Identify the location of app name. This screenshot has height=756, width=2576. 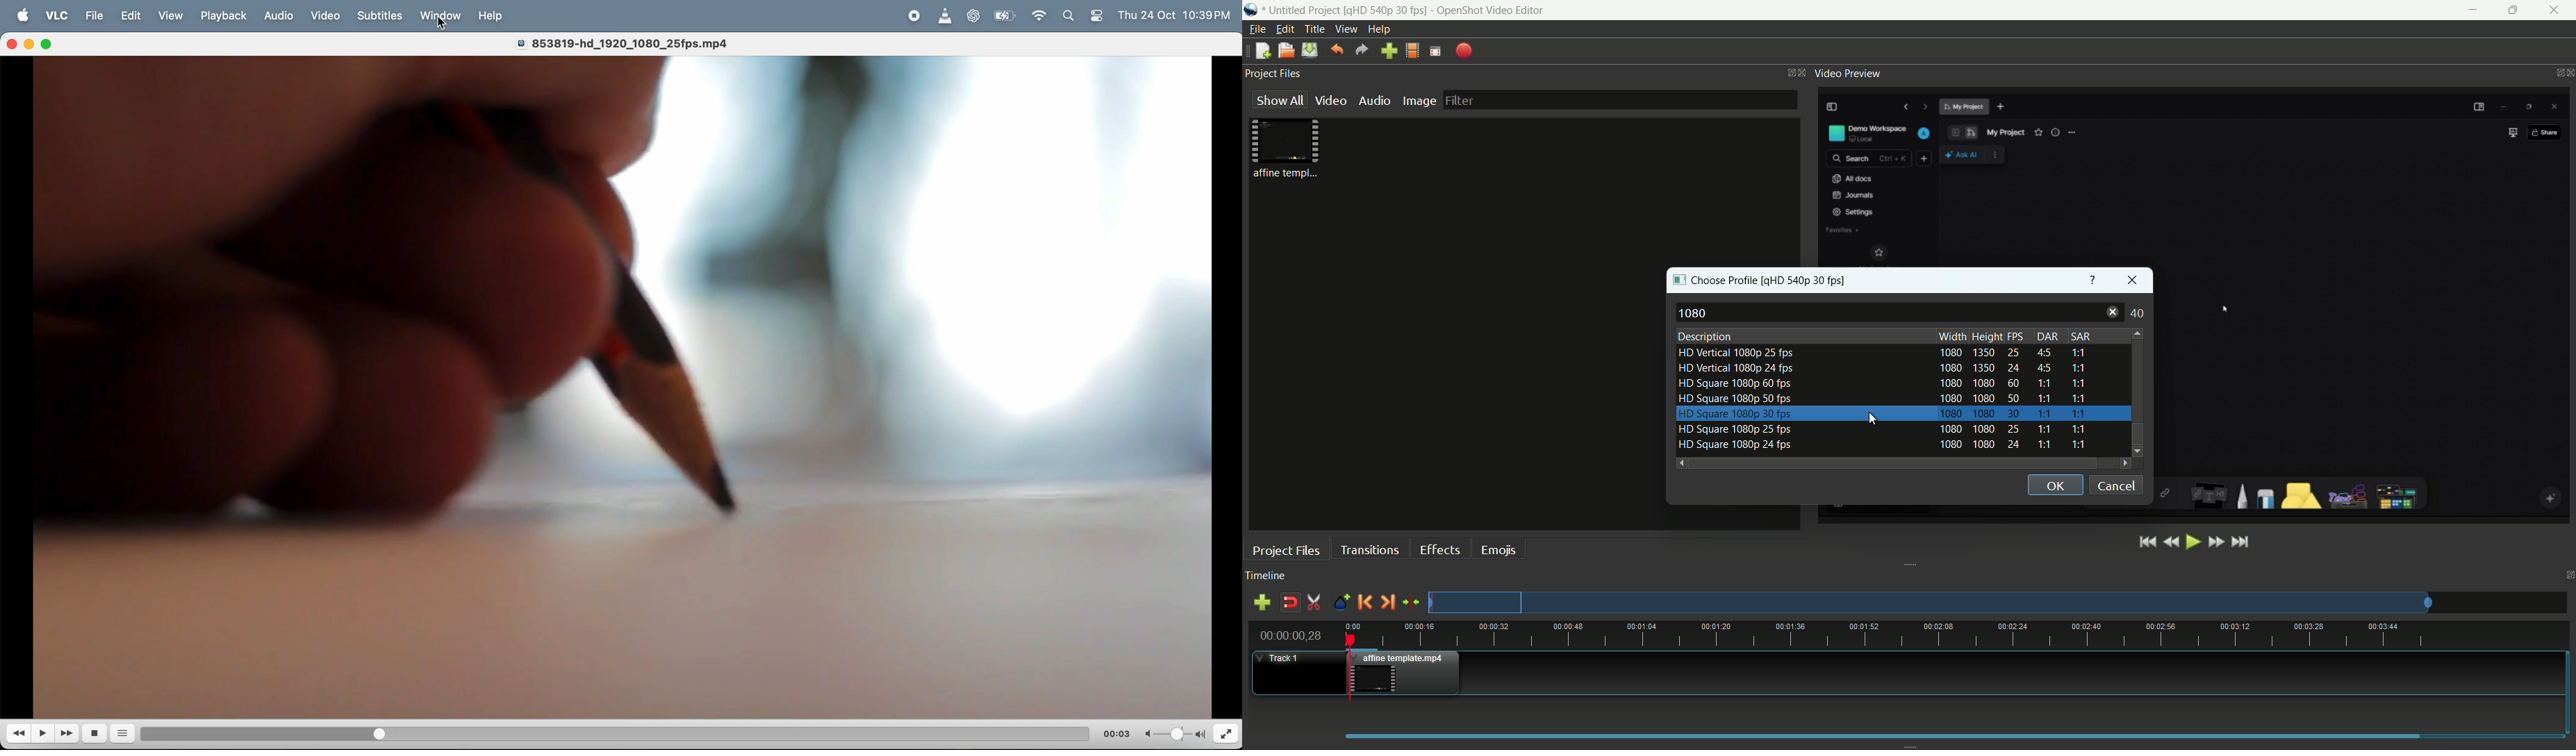
(1491, 10).